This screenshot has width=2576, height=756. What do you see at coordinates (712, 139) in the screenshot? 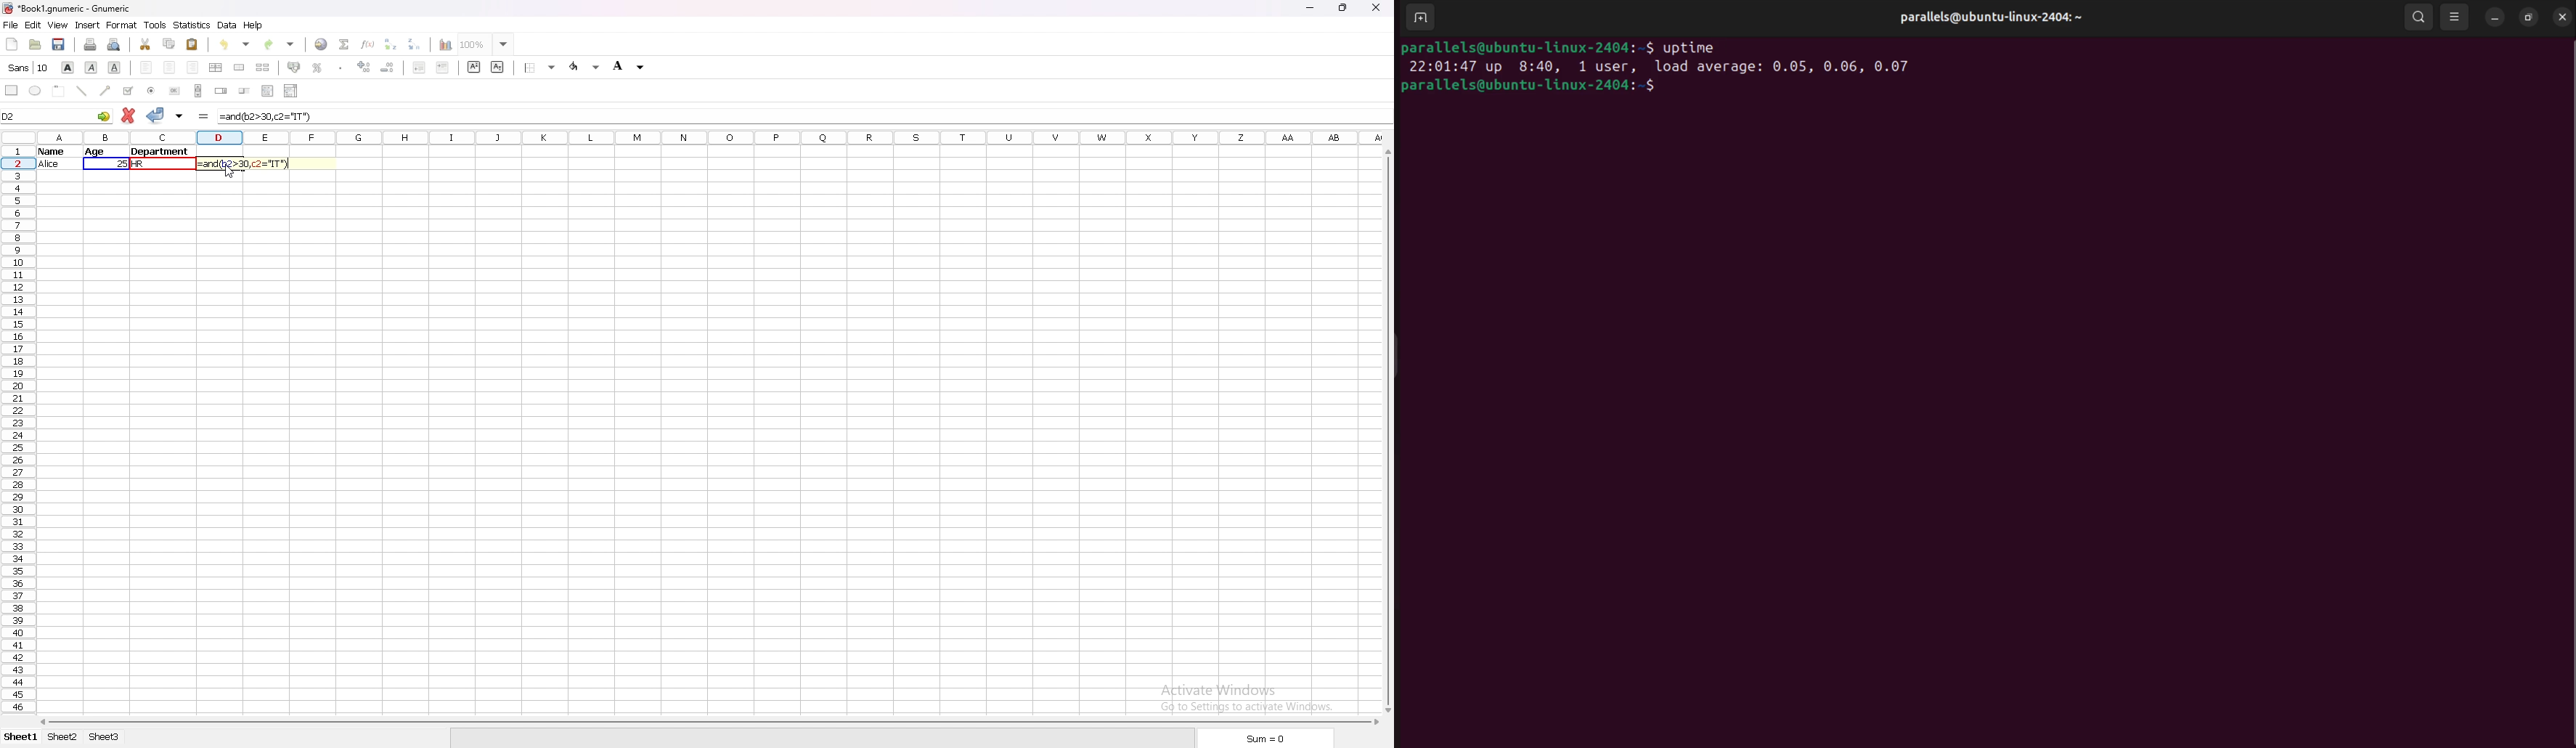
I see `column` at bounding box center [712, 139].